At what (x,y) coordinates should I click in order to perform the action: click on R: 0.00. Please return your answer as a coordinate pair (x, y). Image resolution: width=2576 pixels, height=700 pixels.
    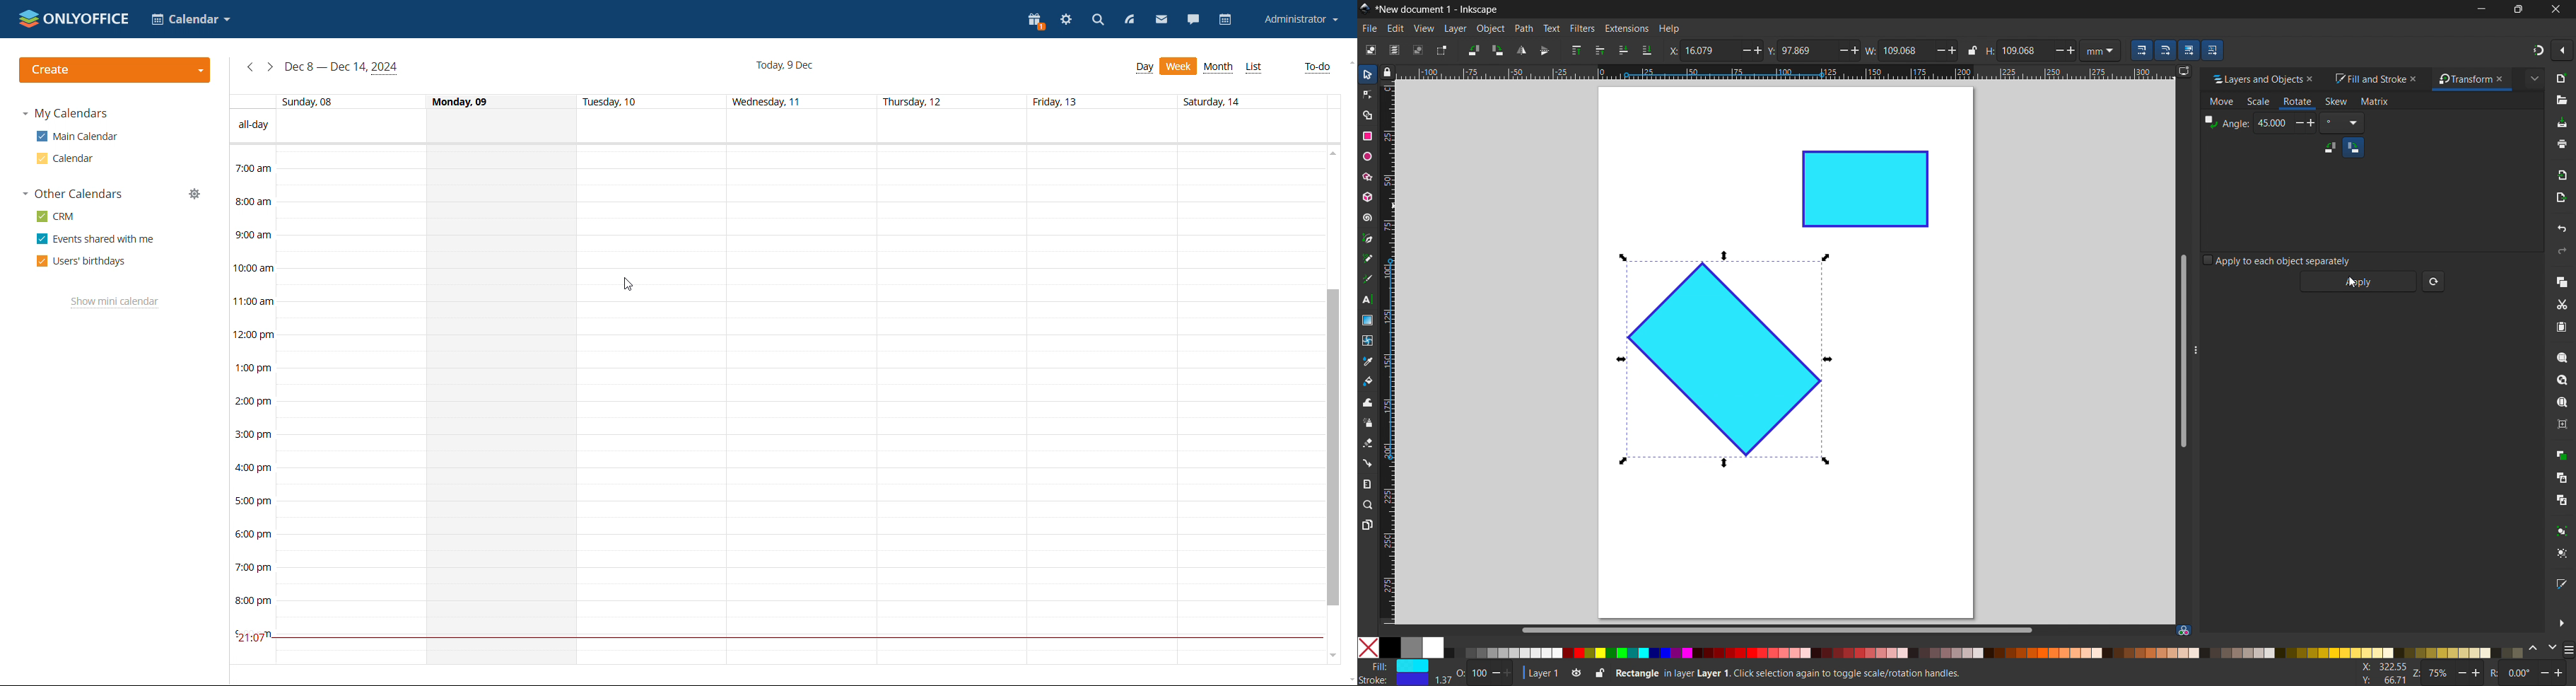
    Looking at the image, I should click on (2531, 674).